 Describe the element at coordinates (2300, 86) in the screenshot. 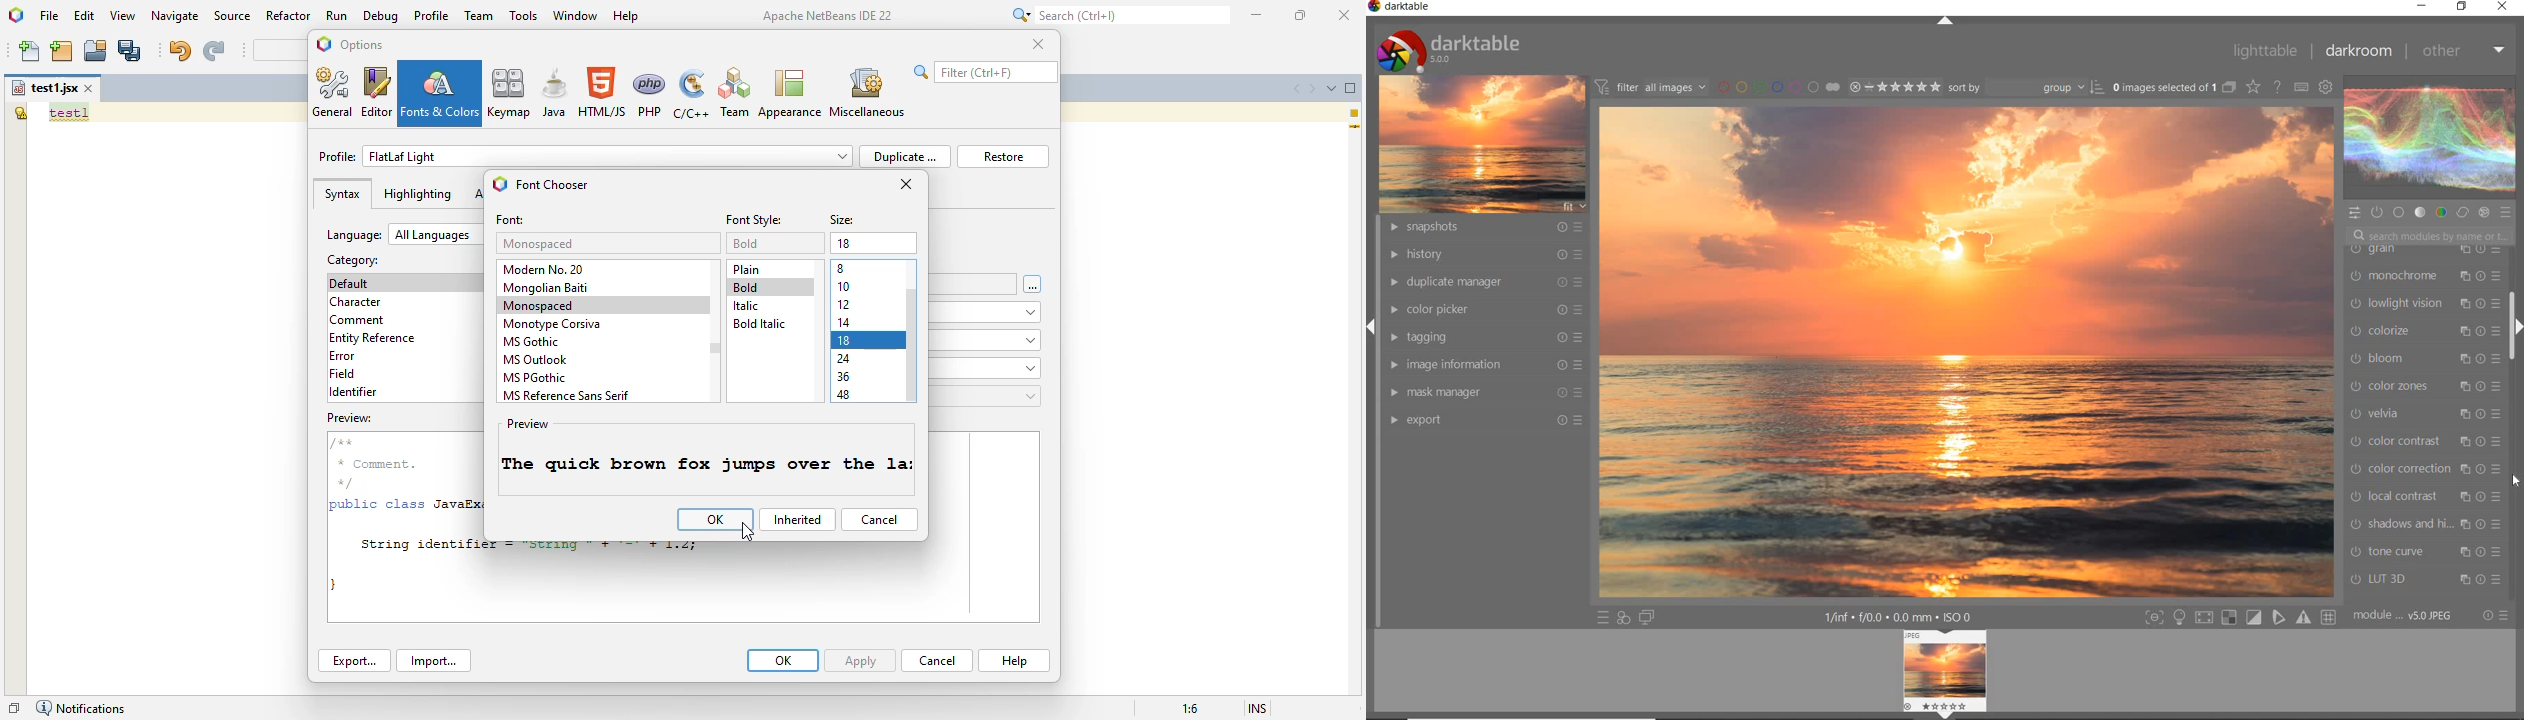

I see `define keyboard shortcut` at that location.